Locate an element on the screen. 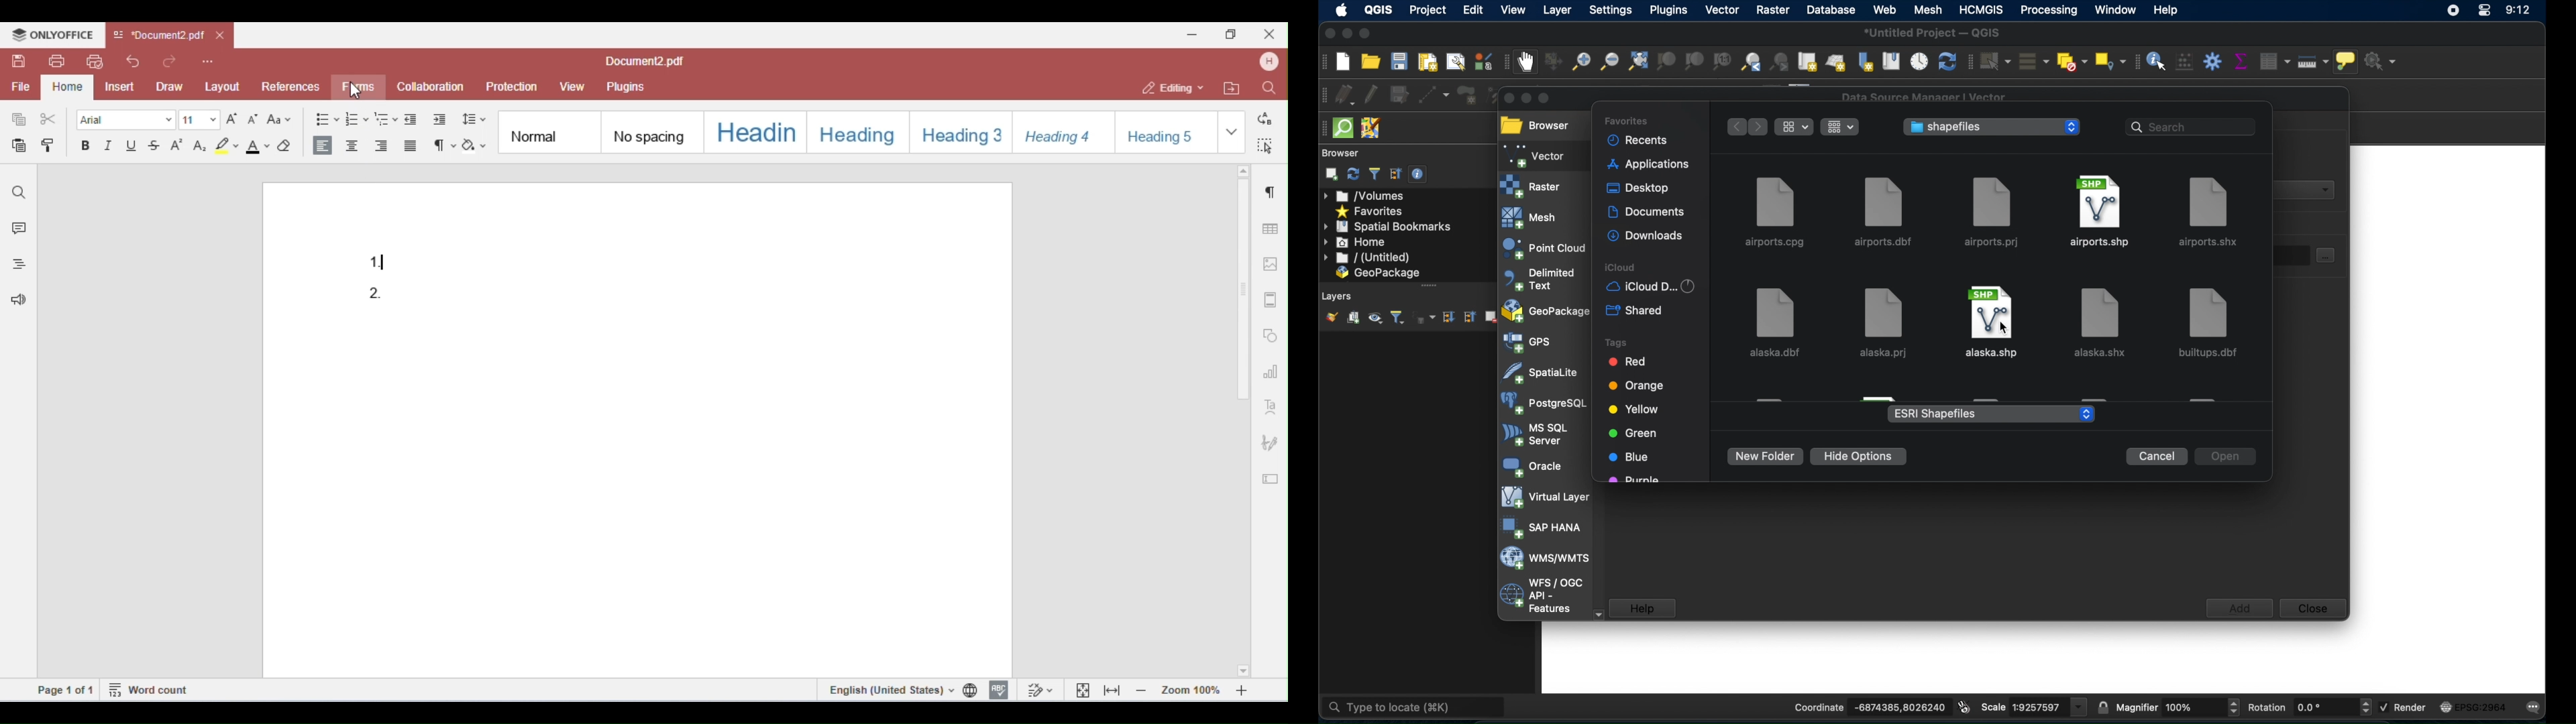 The height and width of the screenshot is (728, 2576). screen recorder icon is located at coordinates (2453, 9).